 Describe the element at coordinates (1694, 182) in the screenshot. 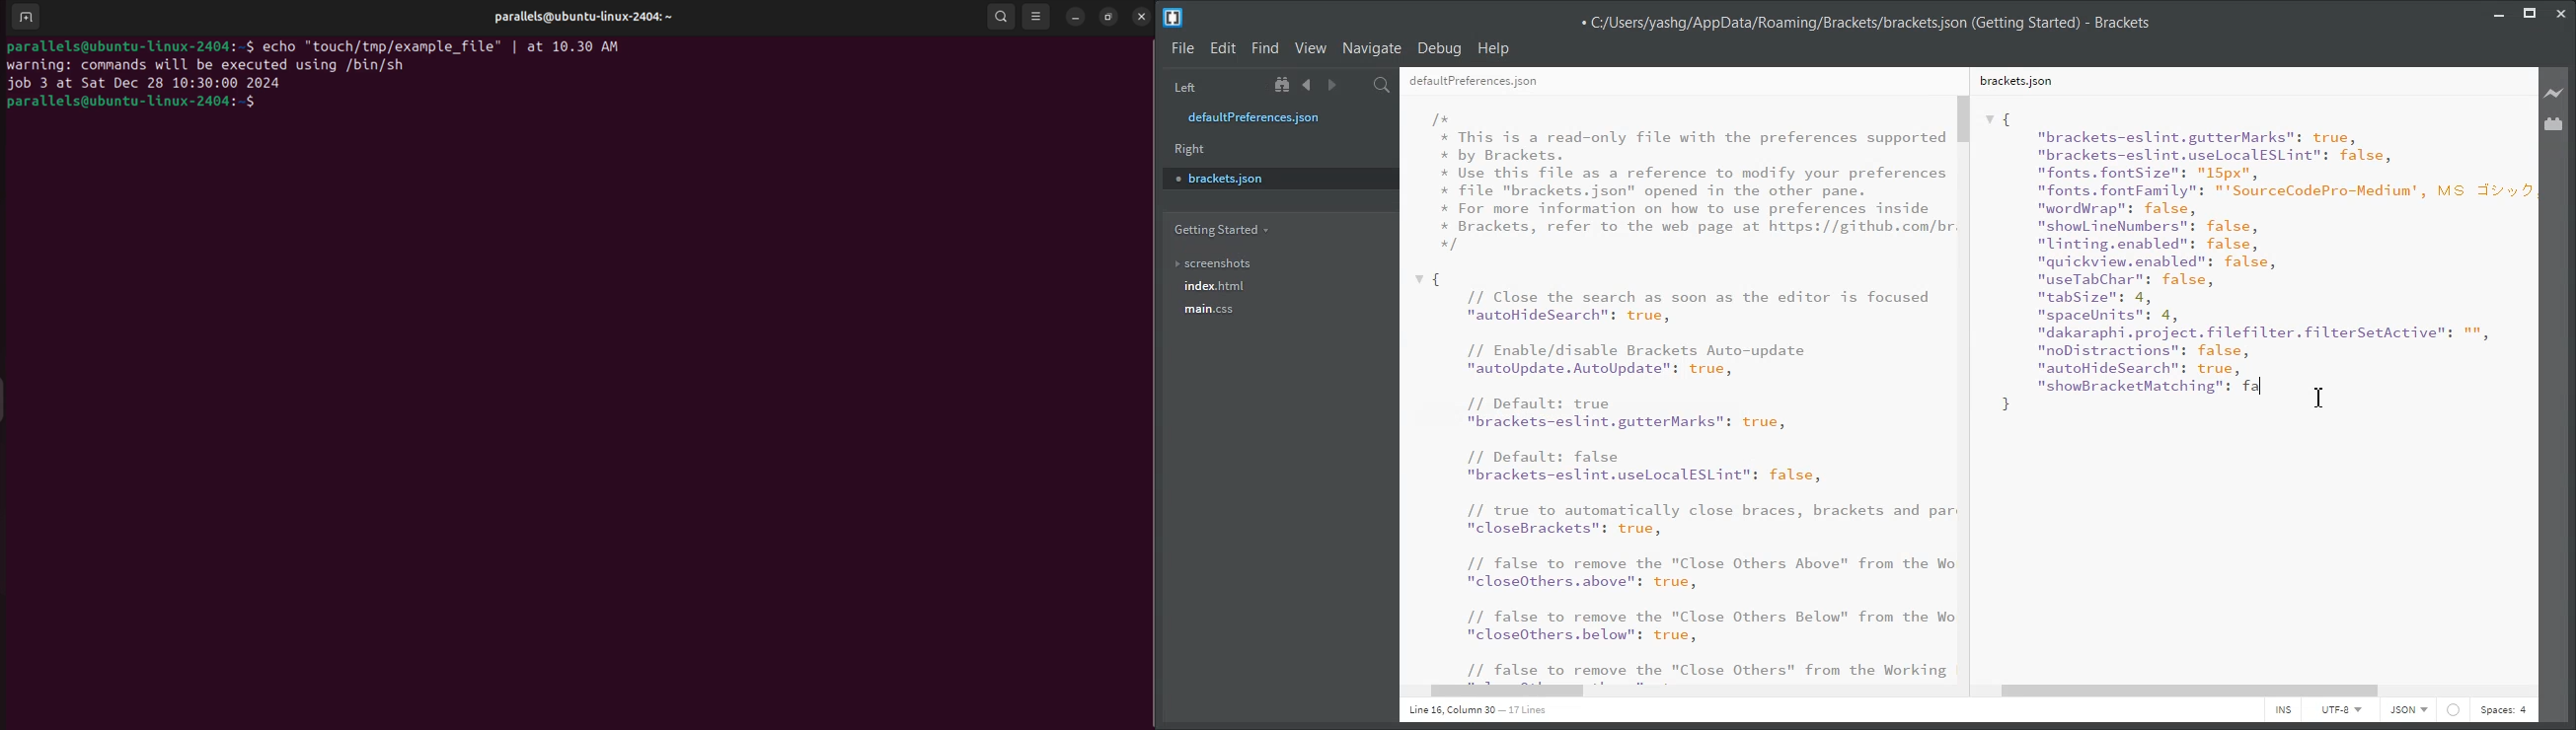

I see `/*

* This is a read-only file with the preferences supported
* by Brackets.

* Use this file as a reference to modify your preferences
* file "brackets.json" opened in the other pane.

* For more information on how to use preferences inside

* Brackets, refer to the web page at https://github.com/br
*/` at that location.